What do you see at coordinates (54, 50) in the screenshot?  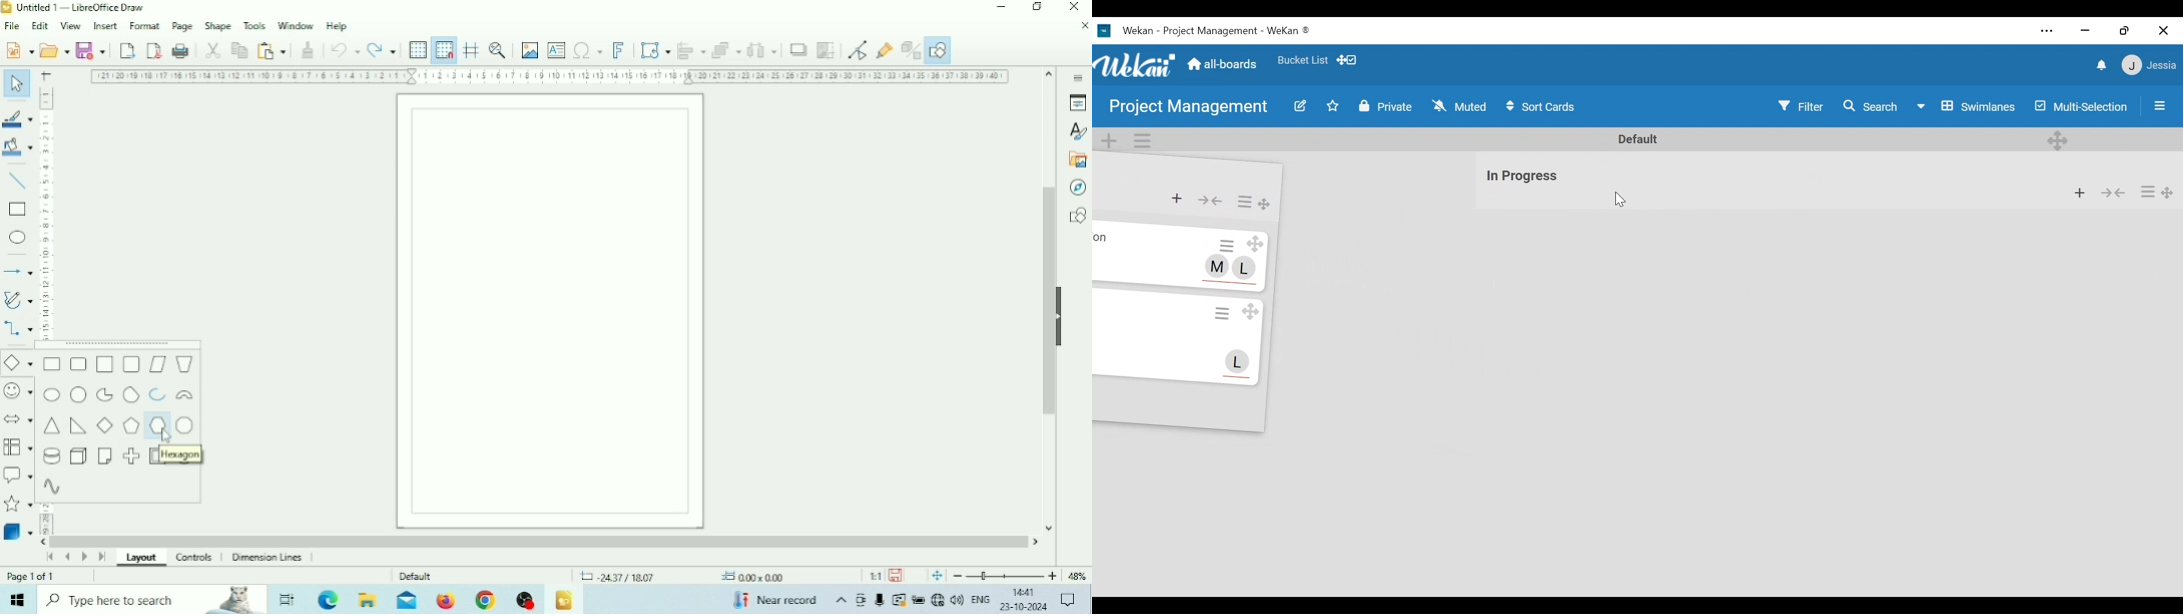 I see `Open` at bounding box center [54, 50].